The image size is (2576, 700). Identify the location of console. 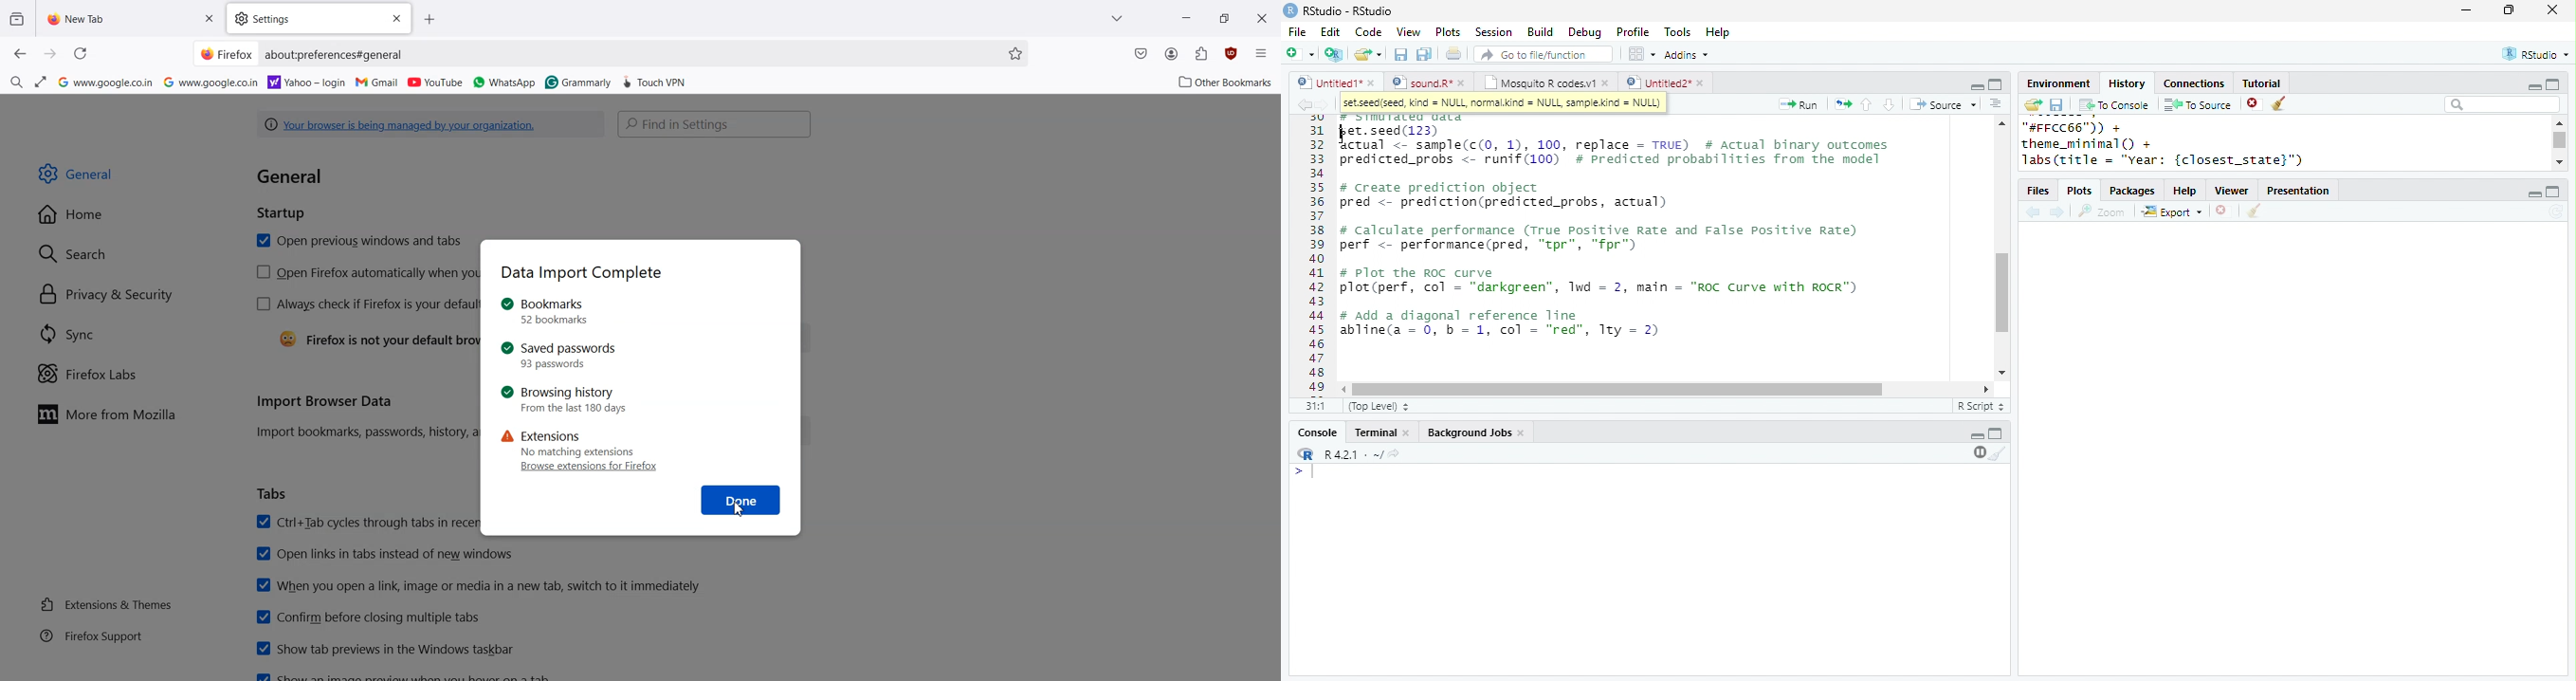
(1316, 433).